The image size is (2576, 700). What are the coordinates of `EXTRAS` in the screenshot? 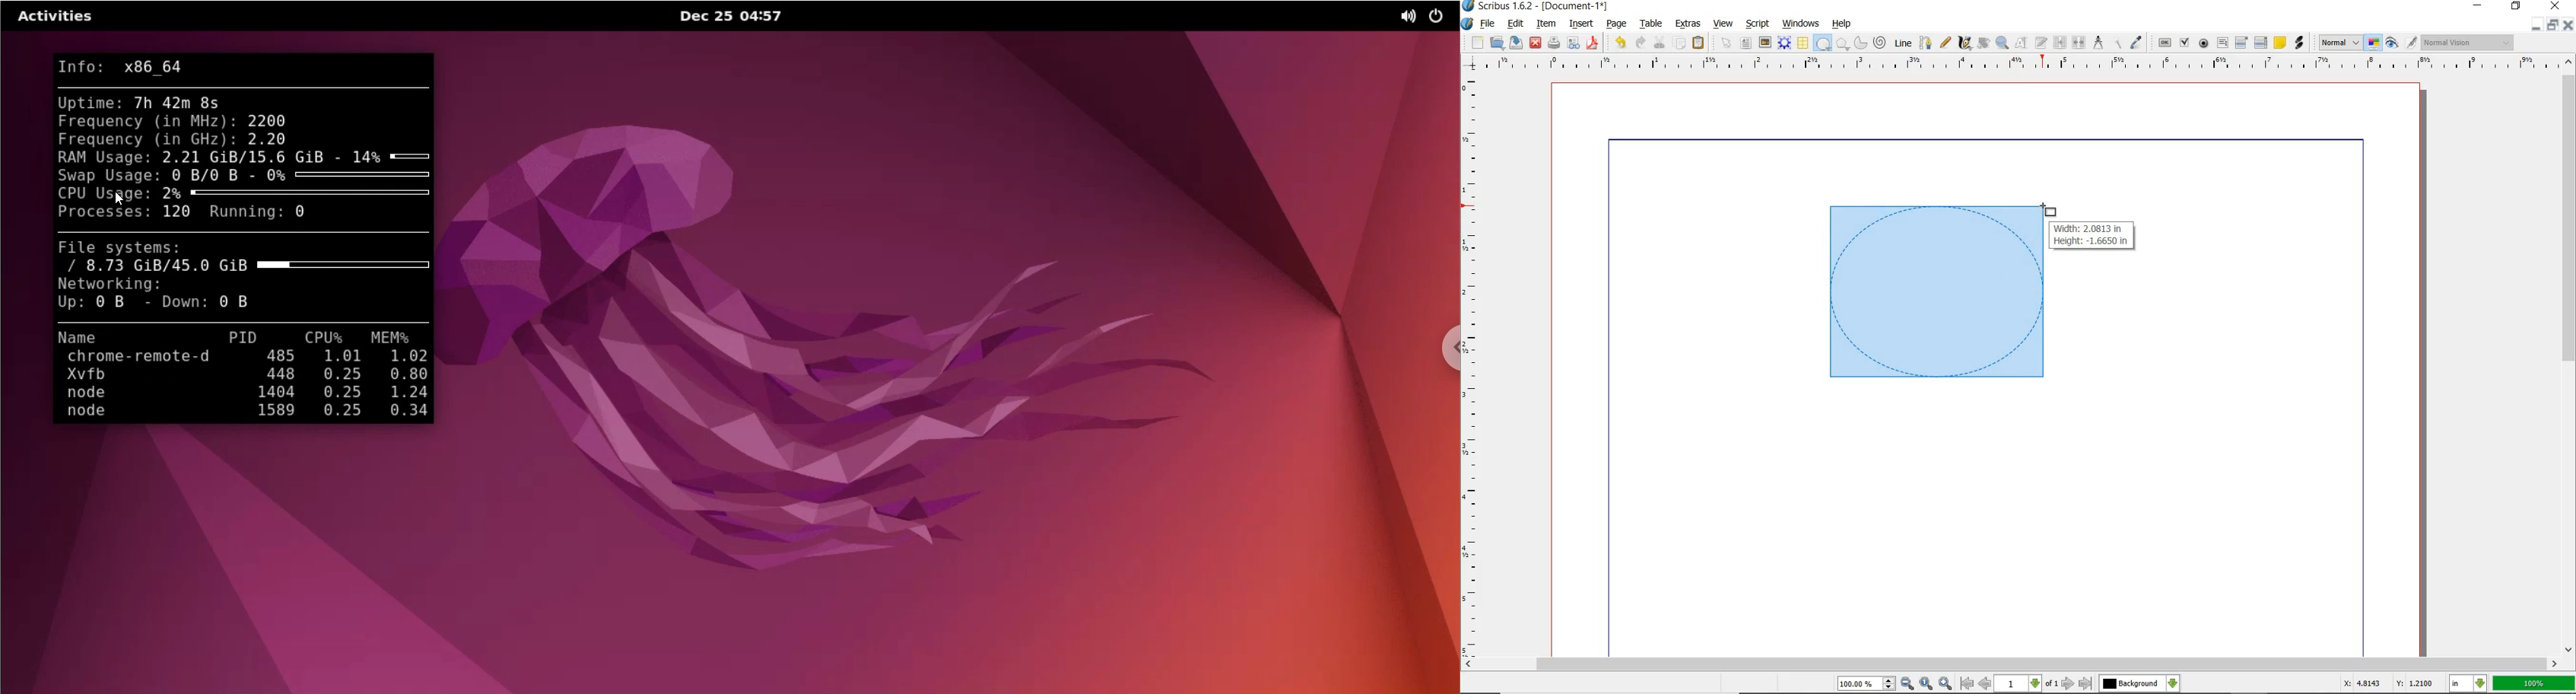 It's located at (1688, 24).